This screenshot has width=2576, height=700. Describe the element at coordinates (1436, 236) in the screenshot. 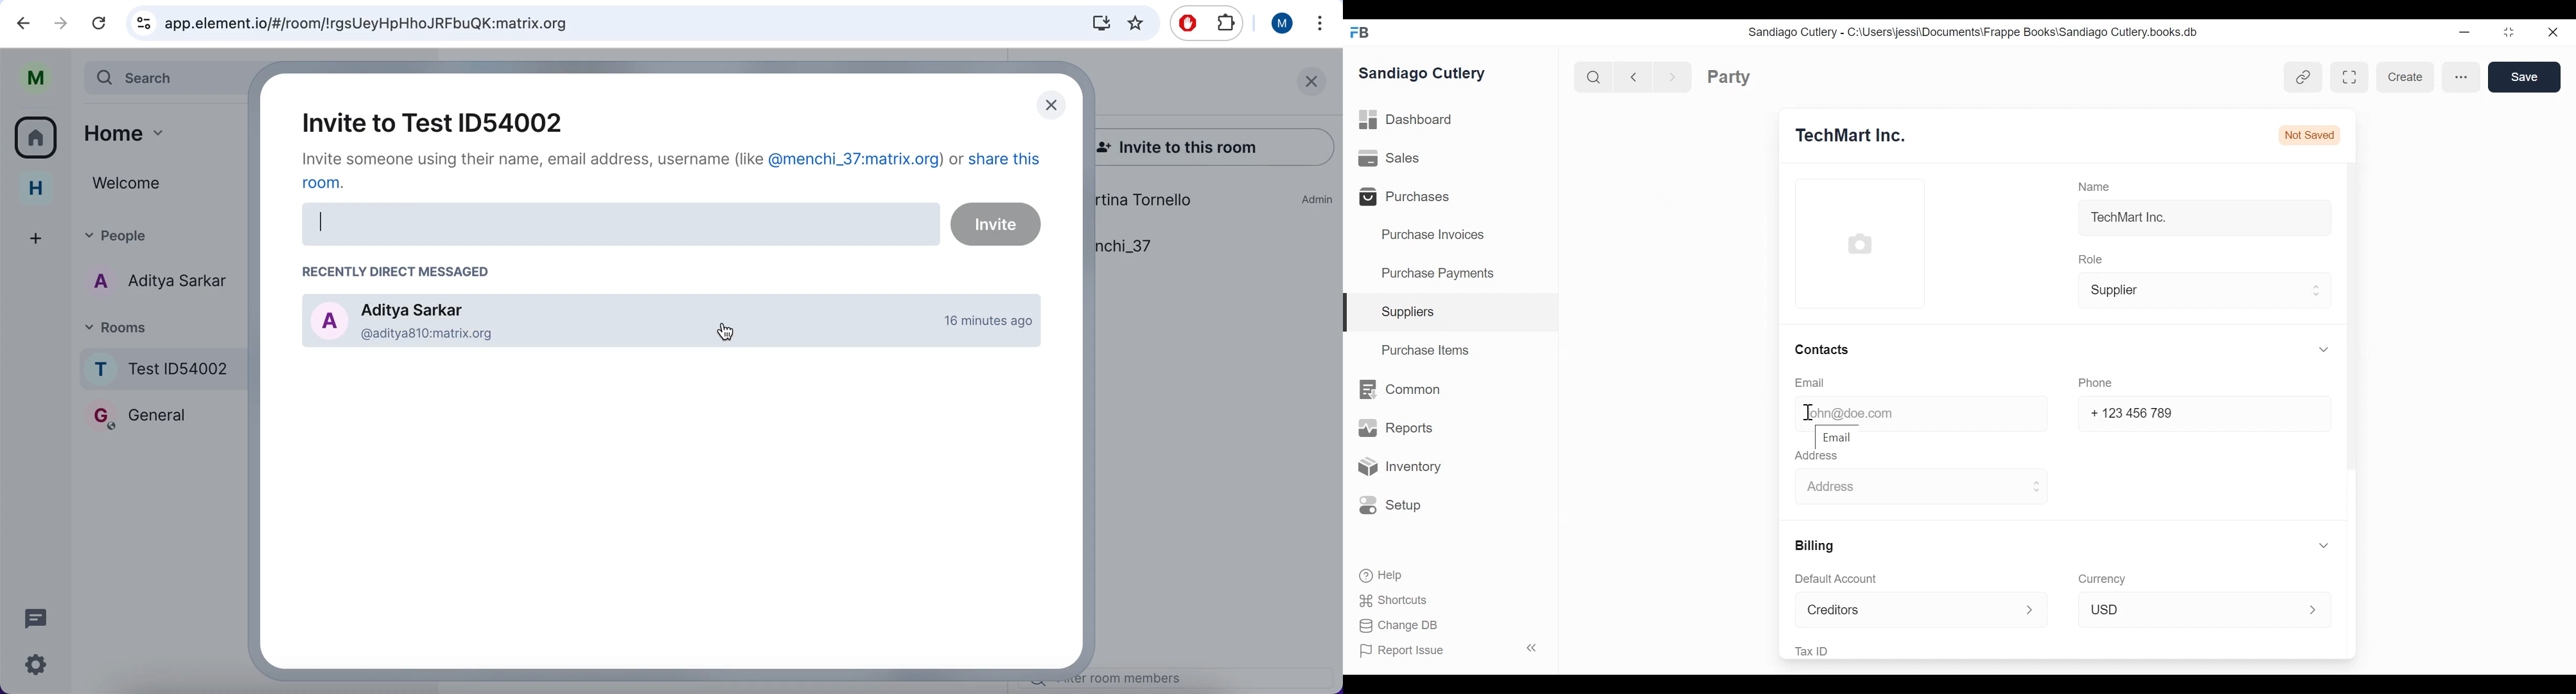

I see `Purchase Invoices` at that location.